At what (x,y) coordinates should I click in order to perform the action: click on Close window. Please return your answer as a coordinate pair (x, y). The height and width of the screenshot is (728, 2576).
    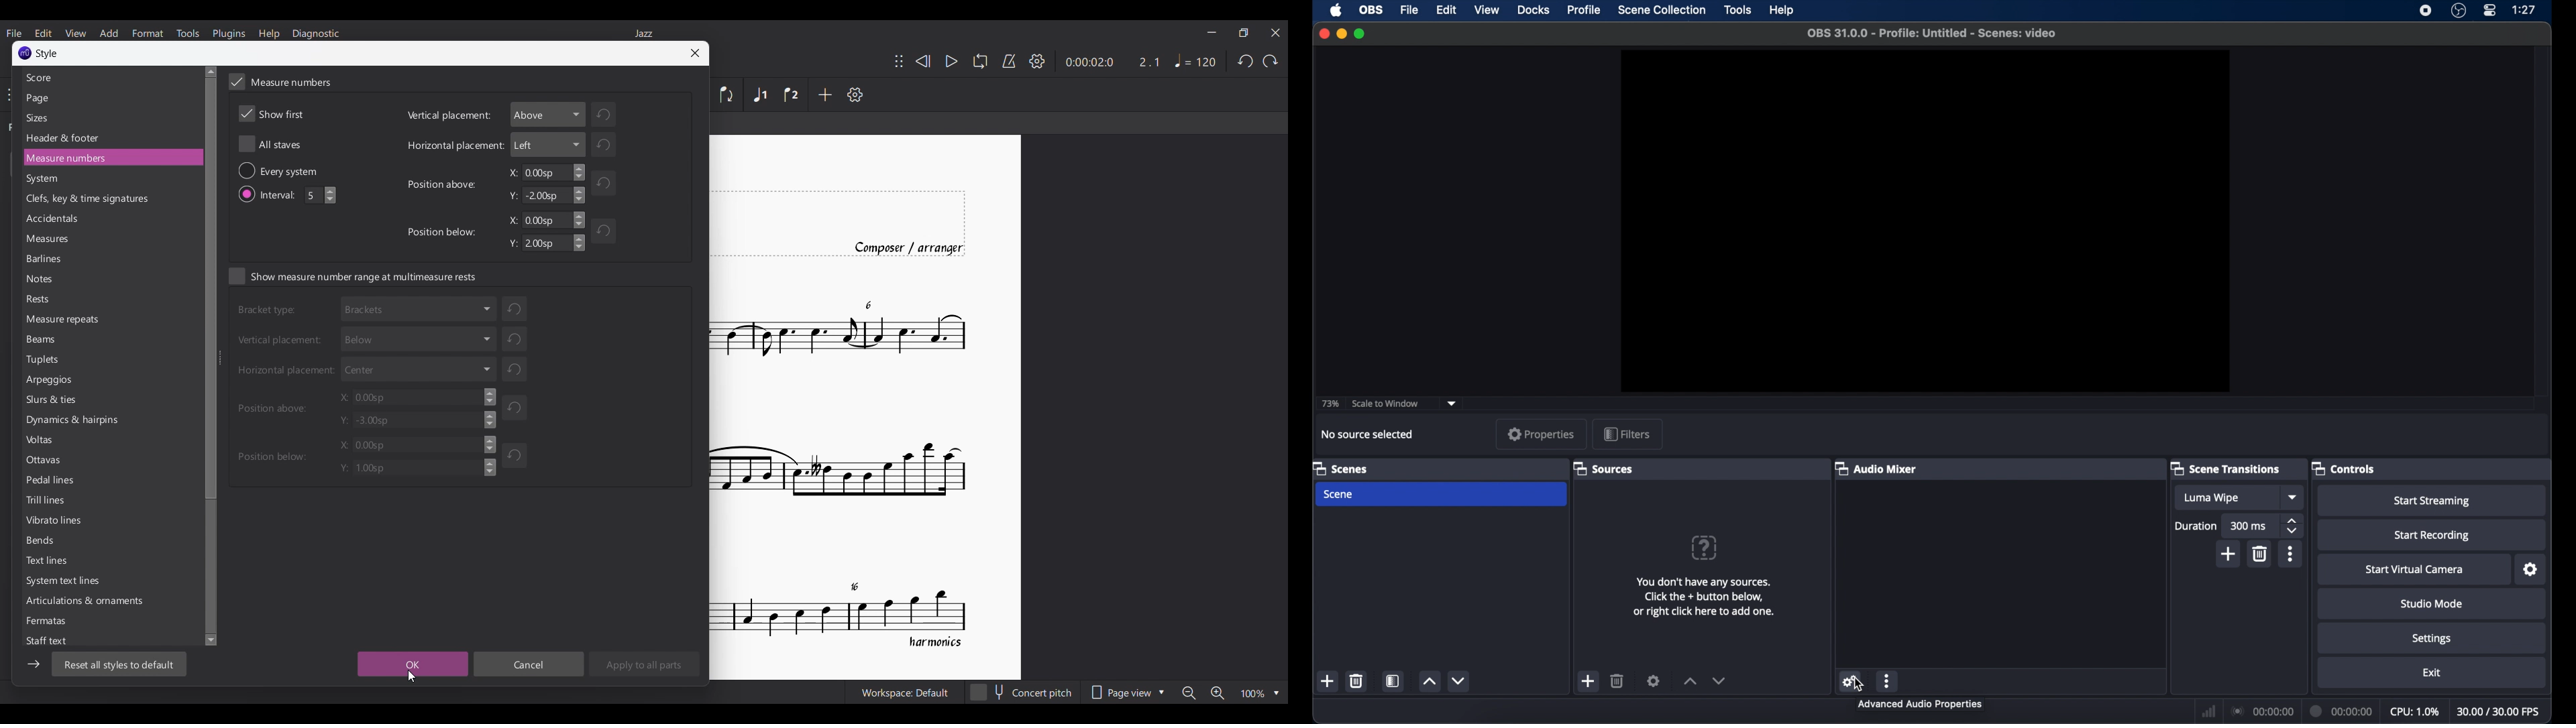
    Looking at the image, I should click on (694, 53).